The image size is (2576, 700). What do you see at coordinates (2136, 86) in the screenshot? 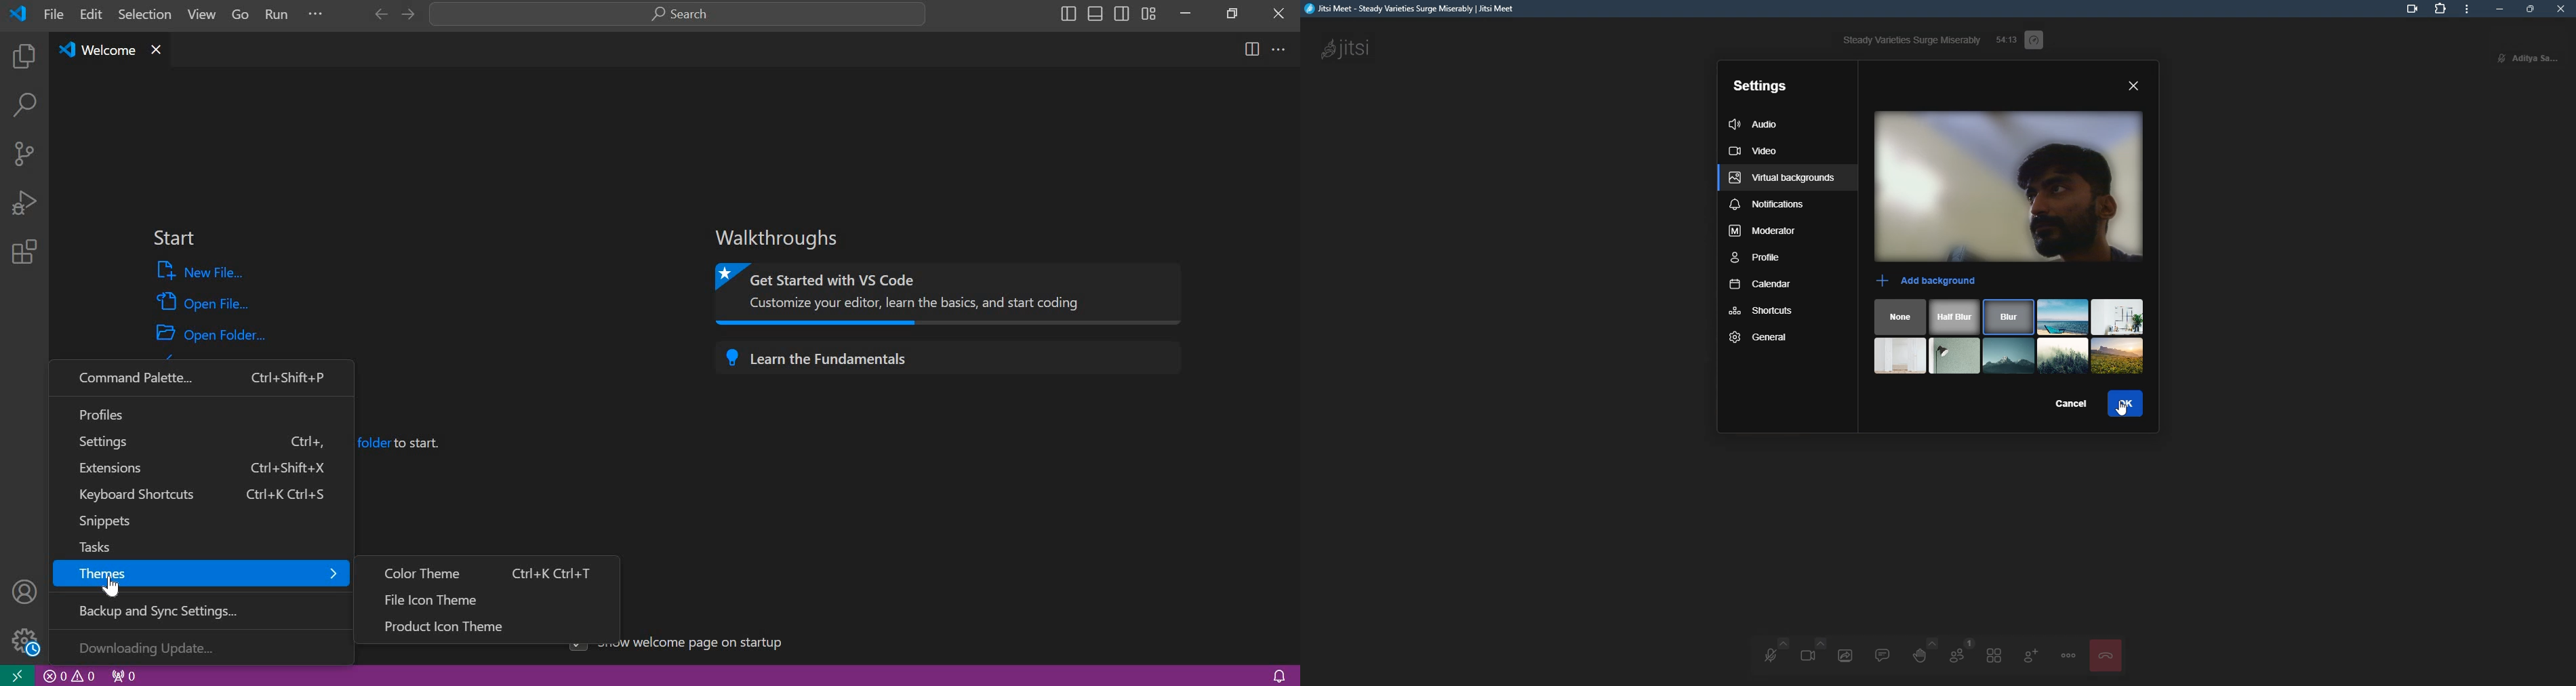
I see `close` at bounding box center [2136, 86].